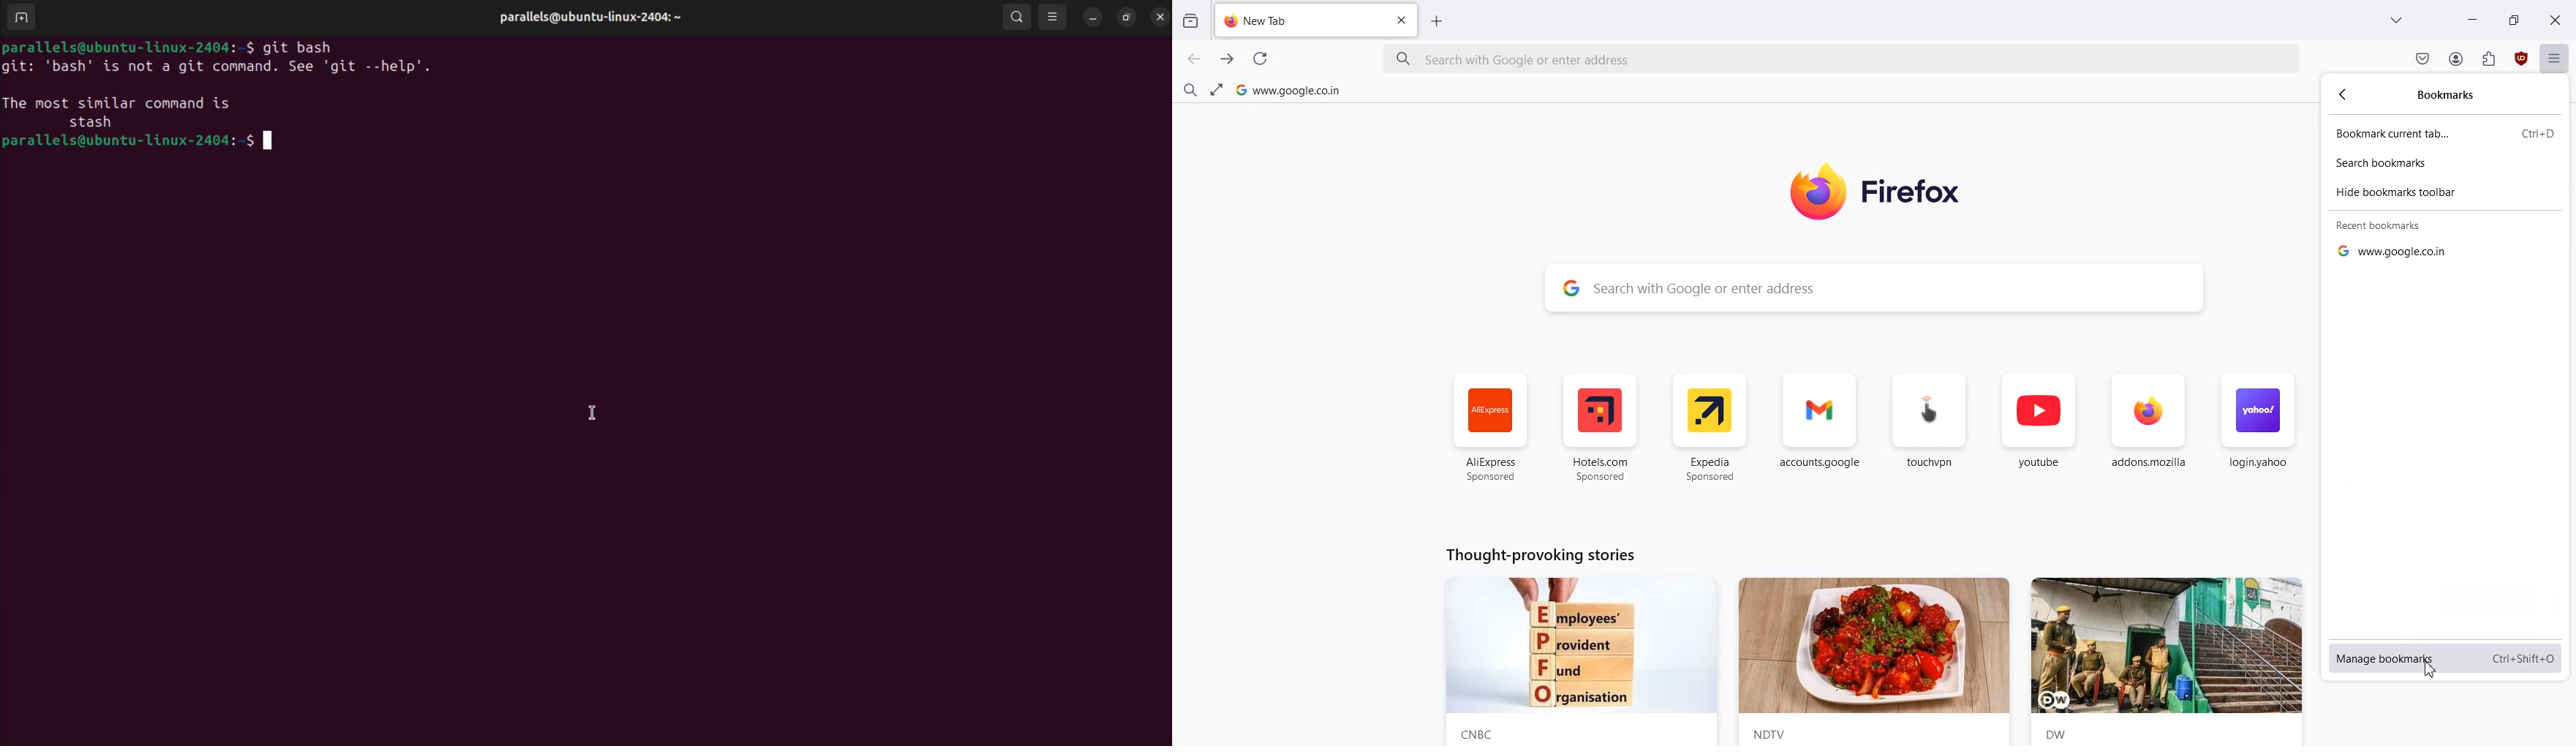  Describe the element at coordinates (2539, 133) in the screenshot. I see `Shortcut key` at that location.